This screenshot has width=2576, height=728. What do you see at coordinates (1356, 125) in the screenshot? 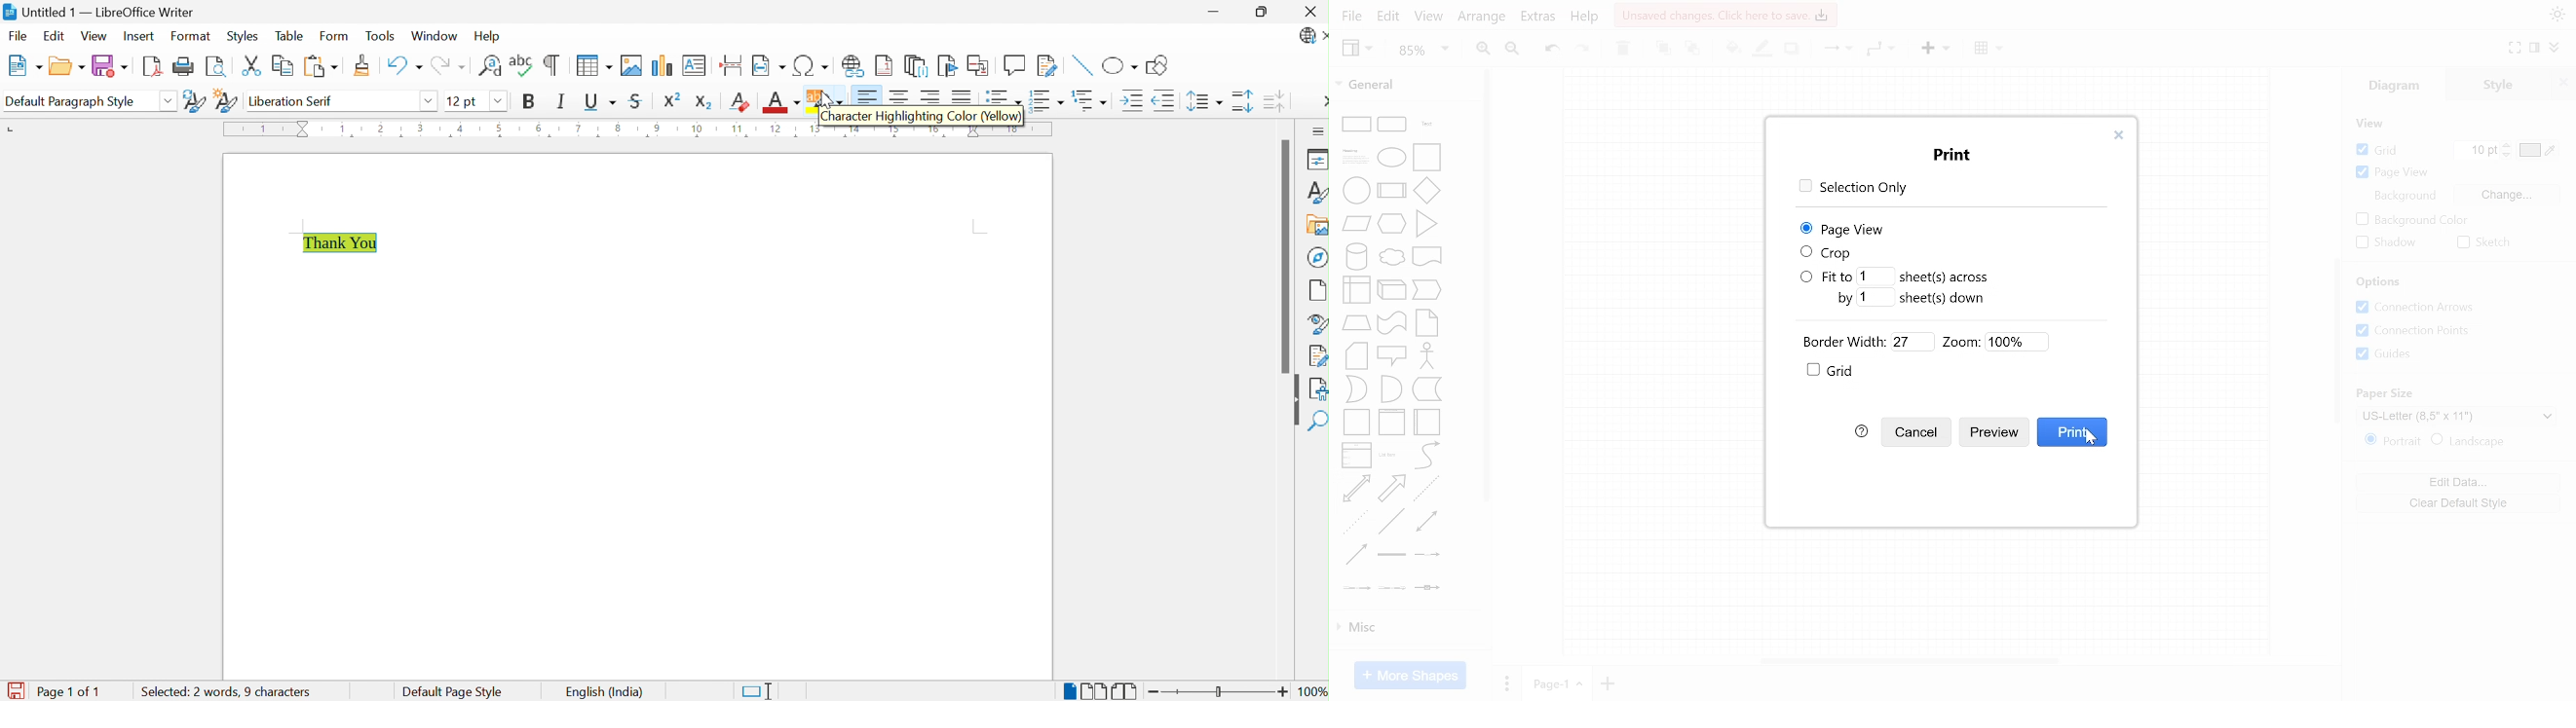
I see `Rectangle` at bounding box center [1356, 125].